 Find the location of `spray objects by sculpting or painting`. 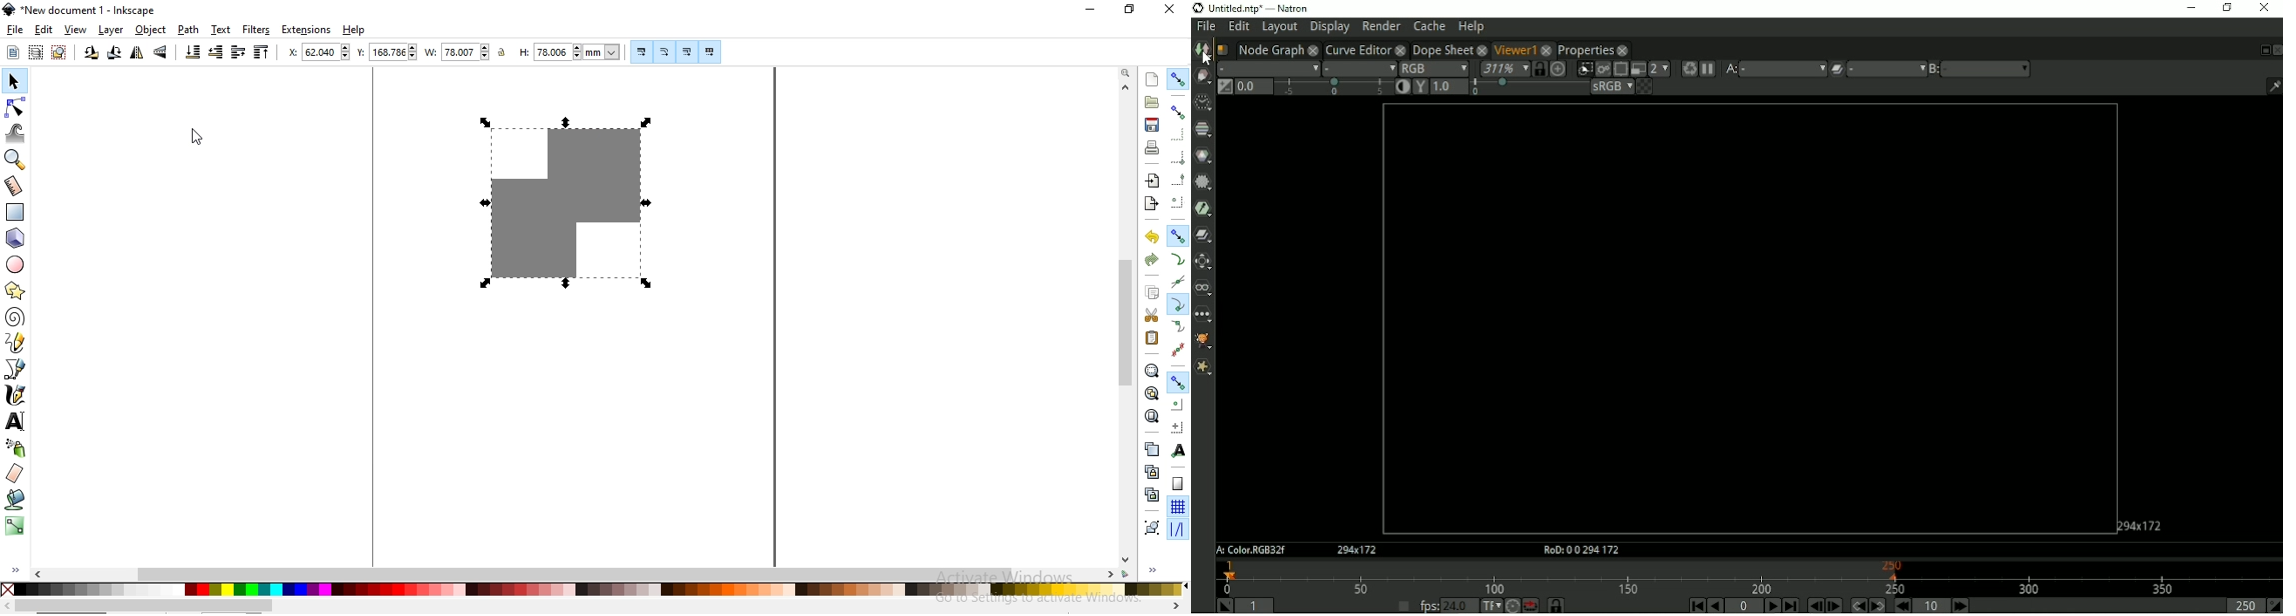

spray objects by sculpting or painting is located at coordinates (16, 447).